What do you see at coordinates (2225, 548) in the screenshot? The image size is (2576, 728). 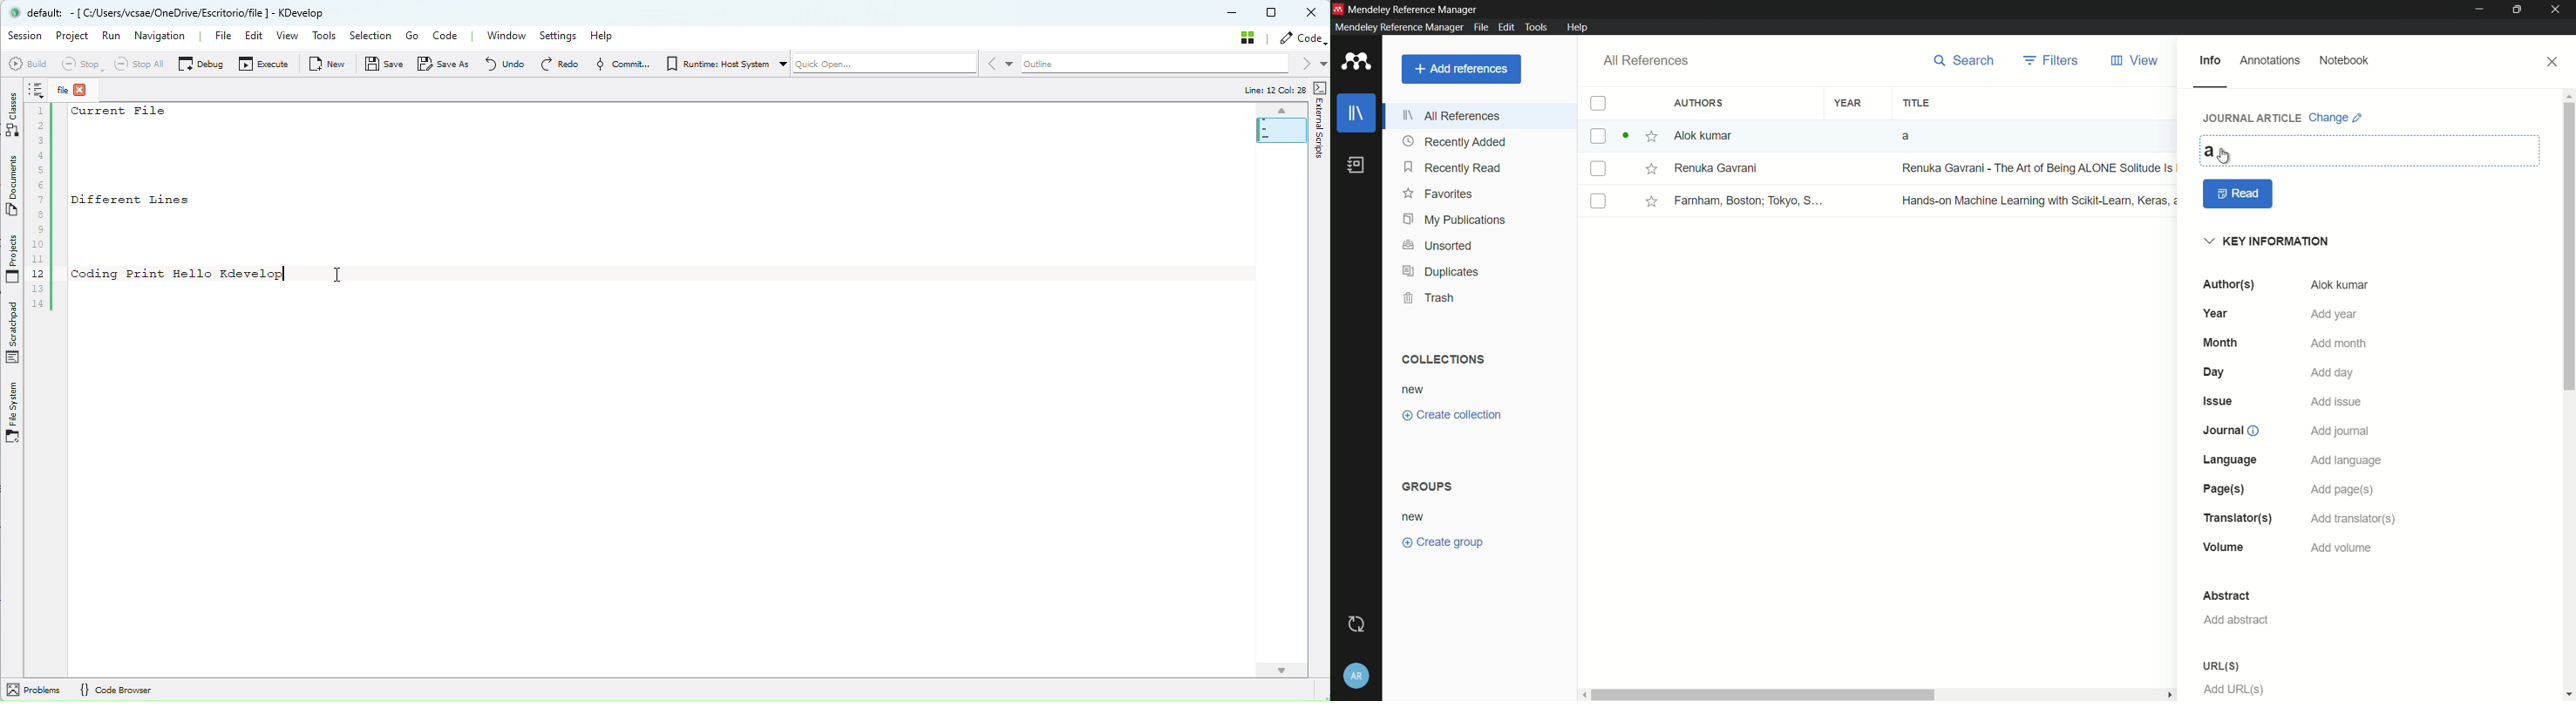 I see `volume` at bounding box center [2225, 548].